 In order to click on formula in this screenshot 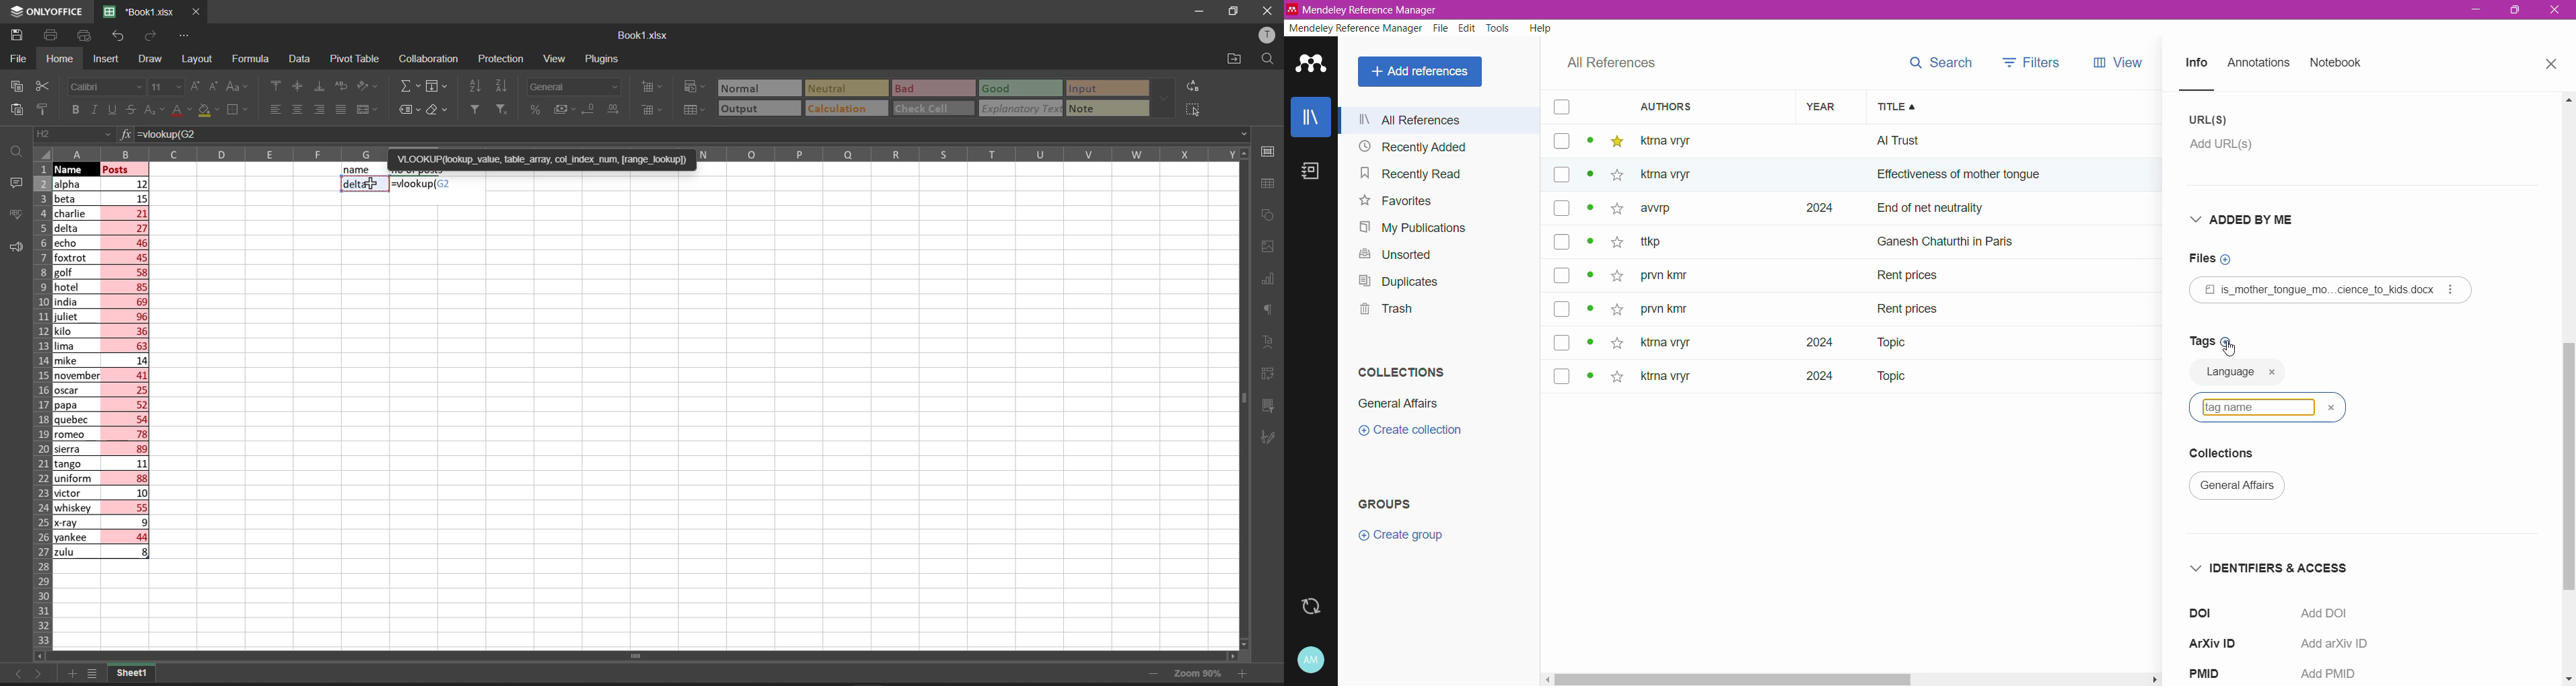, I will do `click(124, 134)`.